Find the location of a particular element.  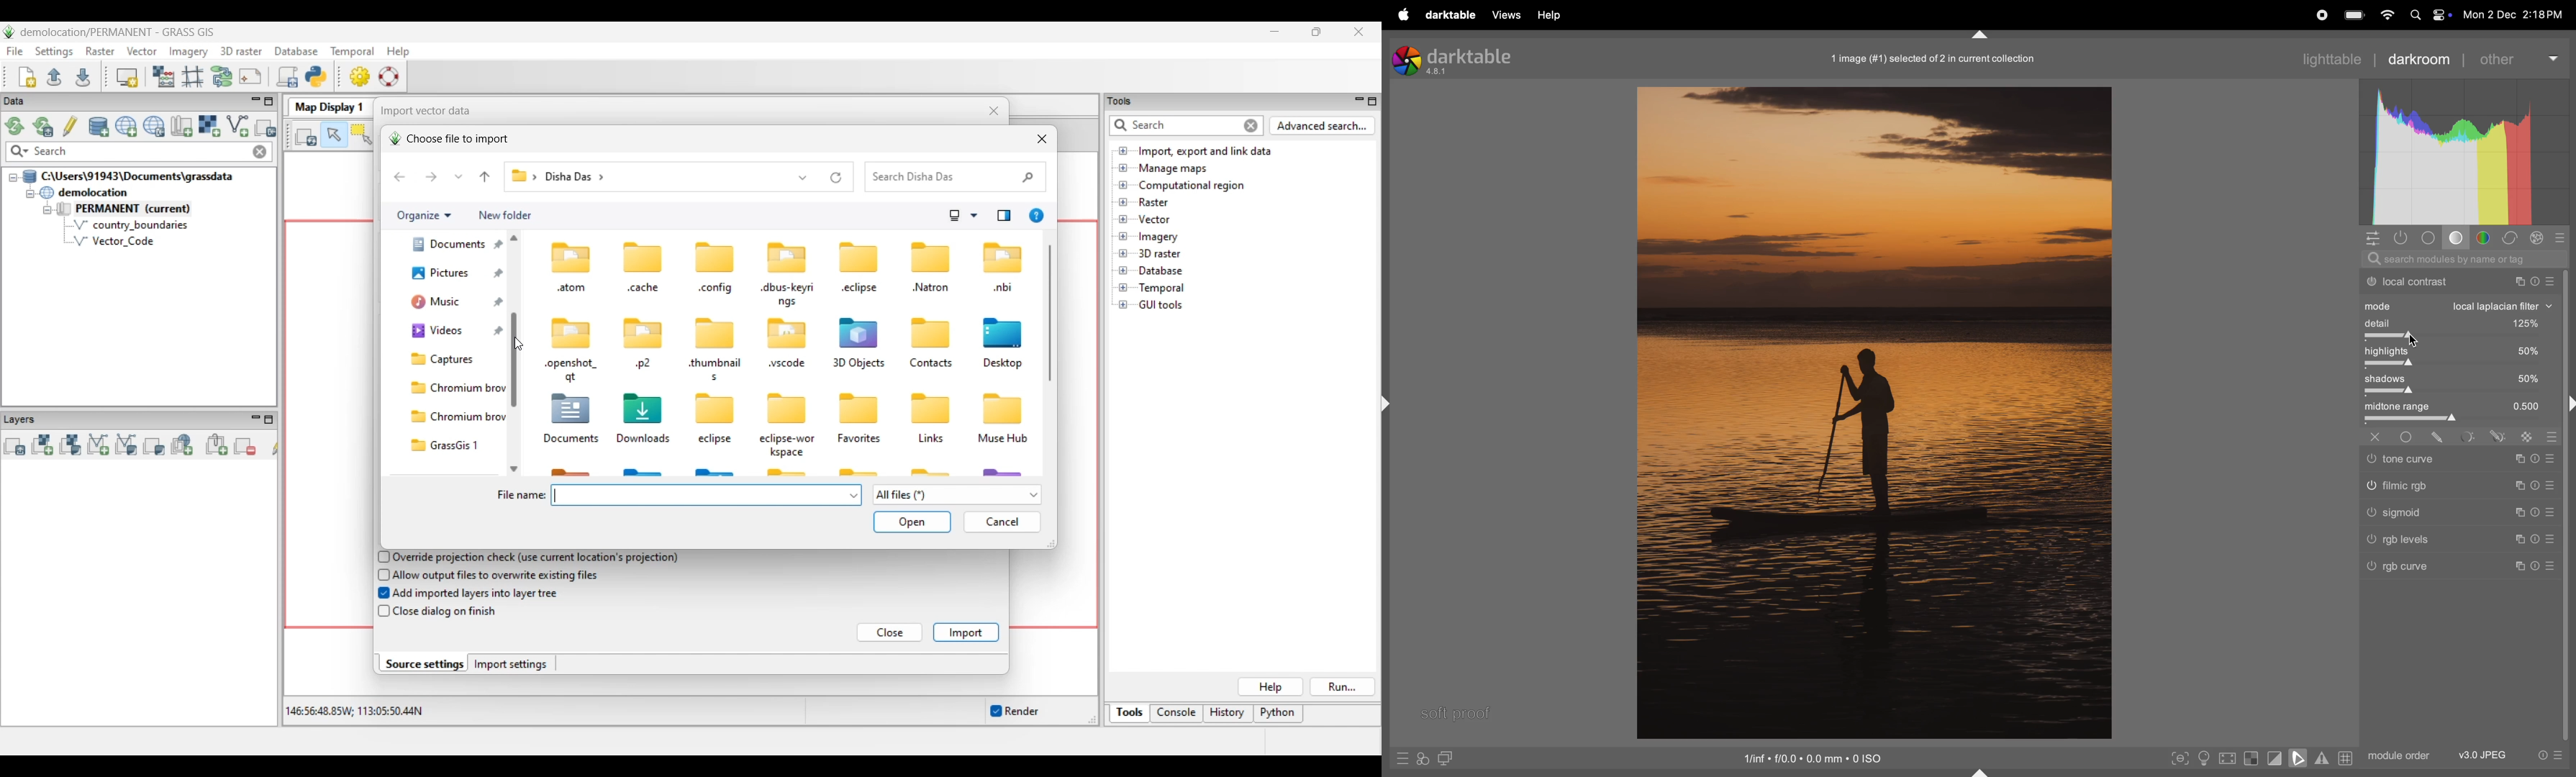

sign is located at coordinates (2470, 438).